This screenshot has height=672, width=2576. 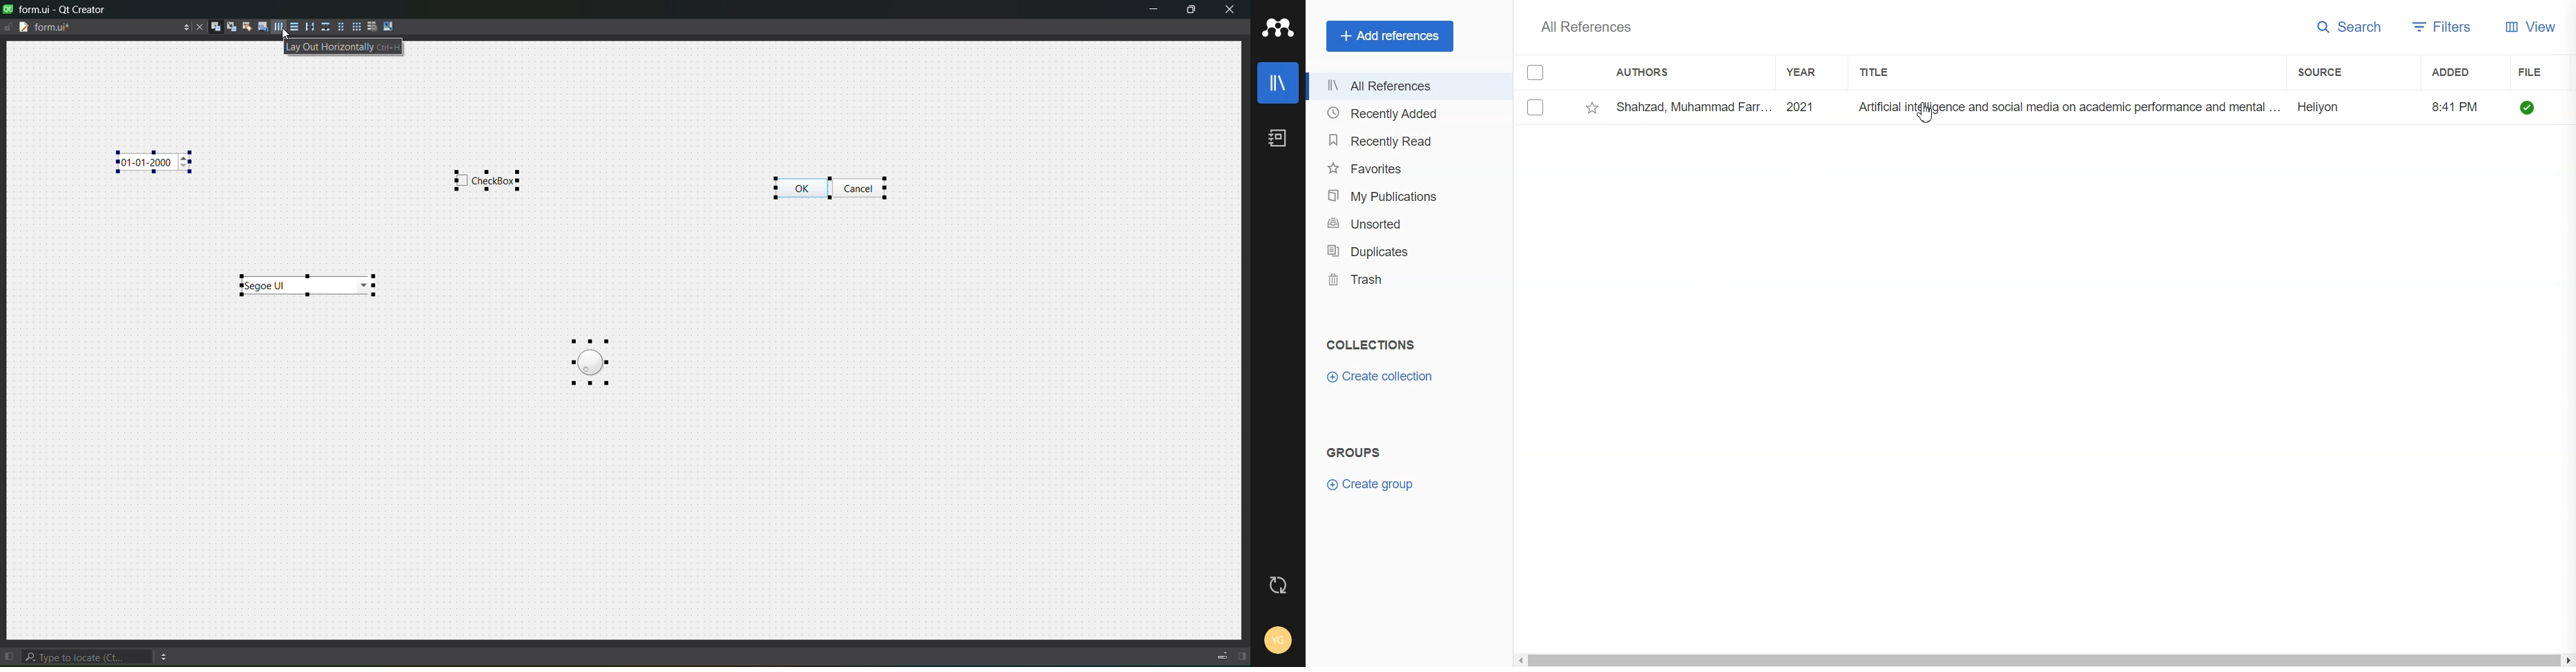 I want to click on View, so click(x=2533, y=26).